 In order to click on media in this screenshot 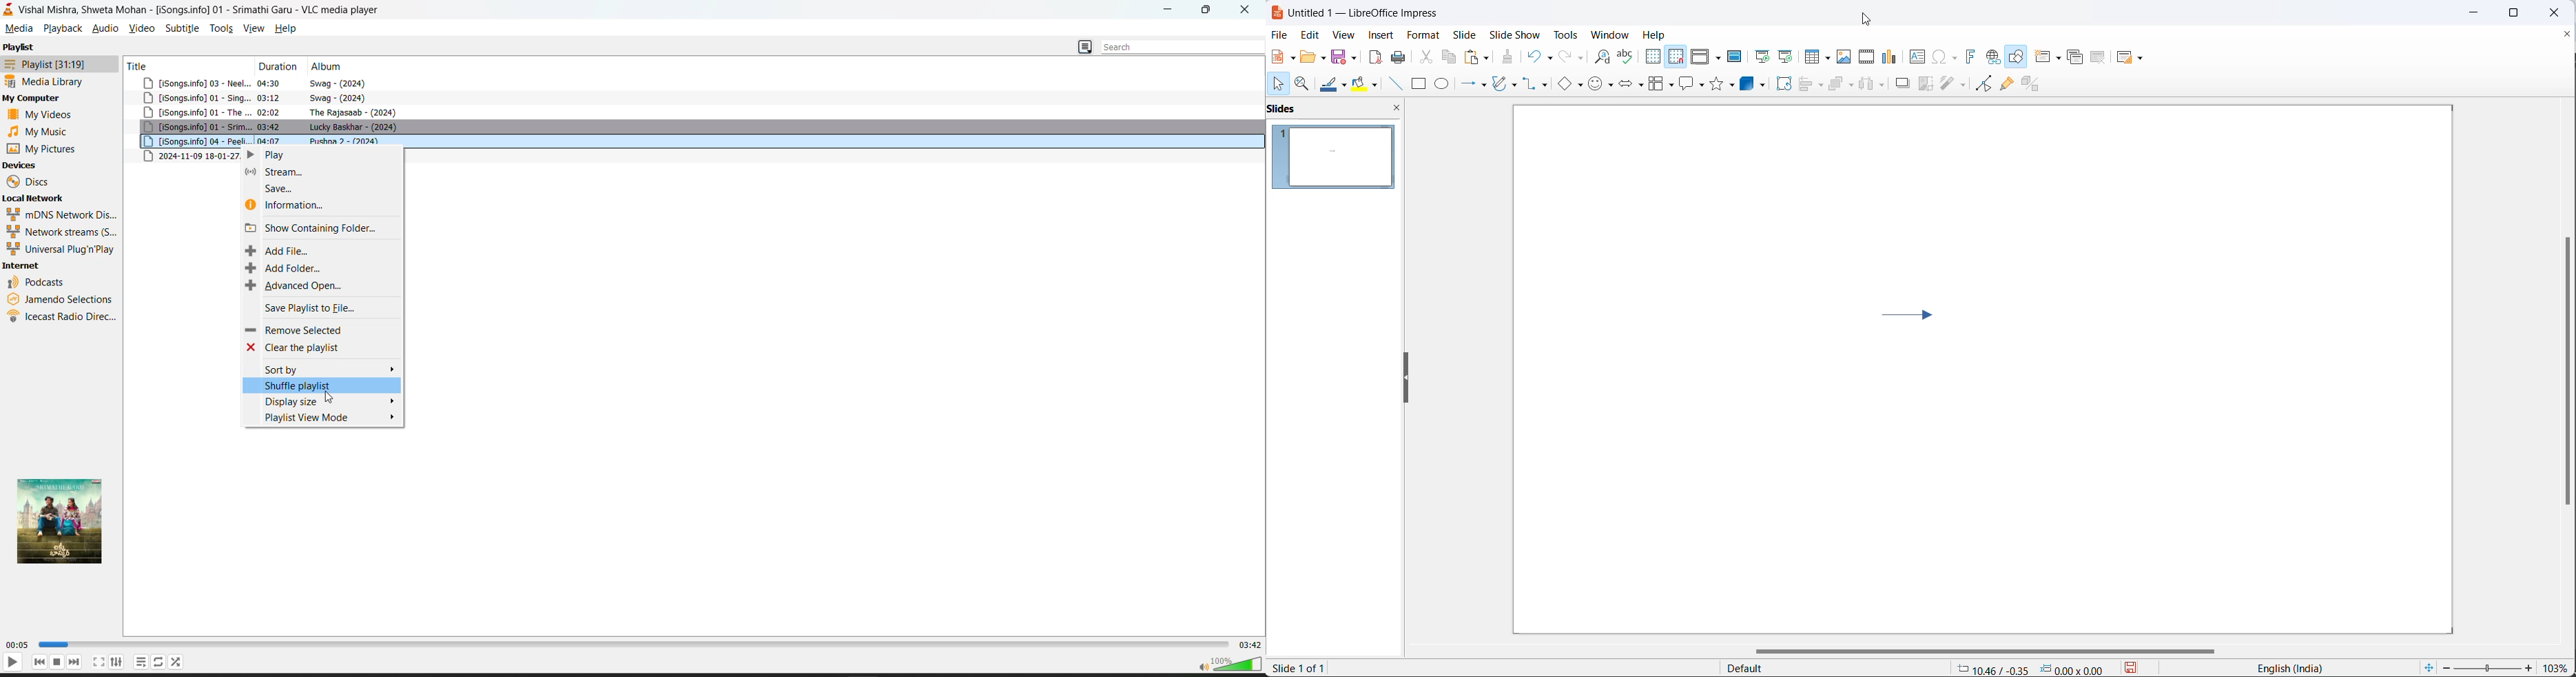, I will do `click(18, 28)`.